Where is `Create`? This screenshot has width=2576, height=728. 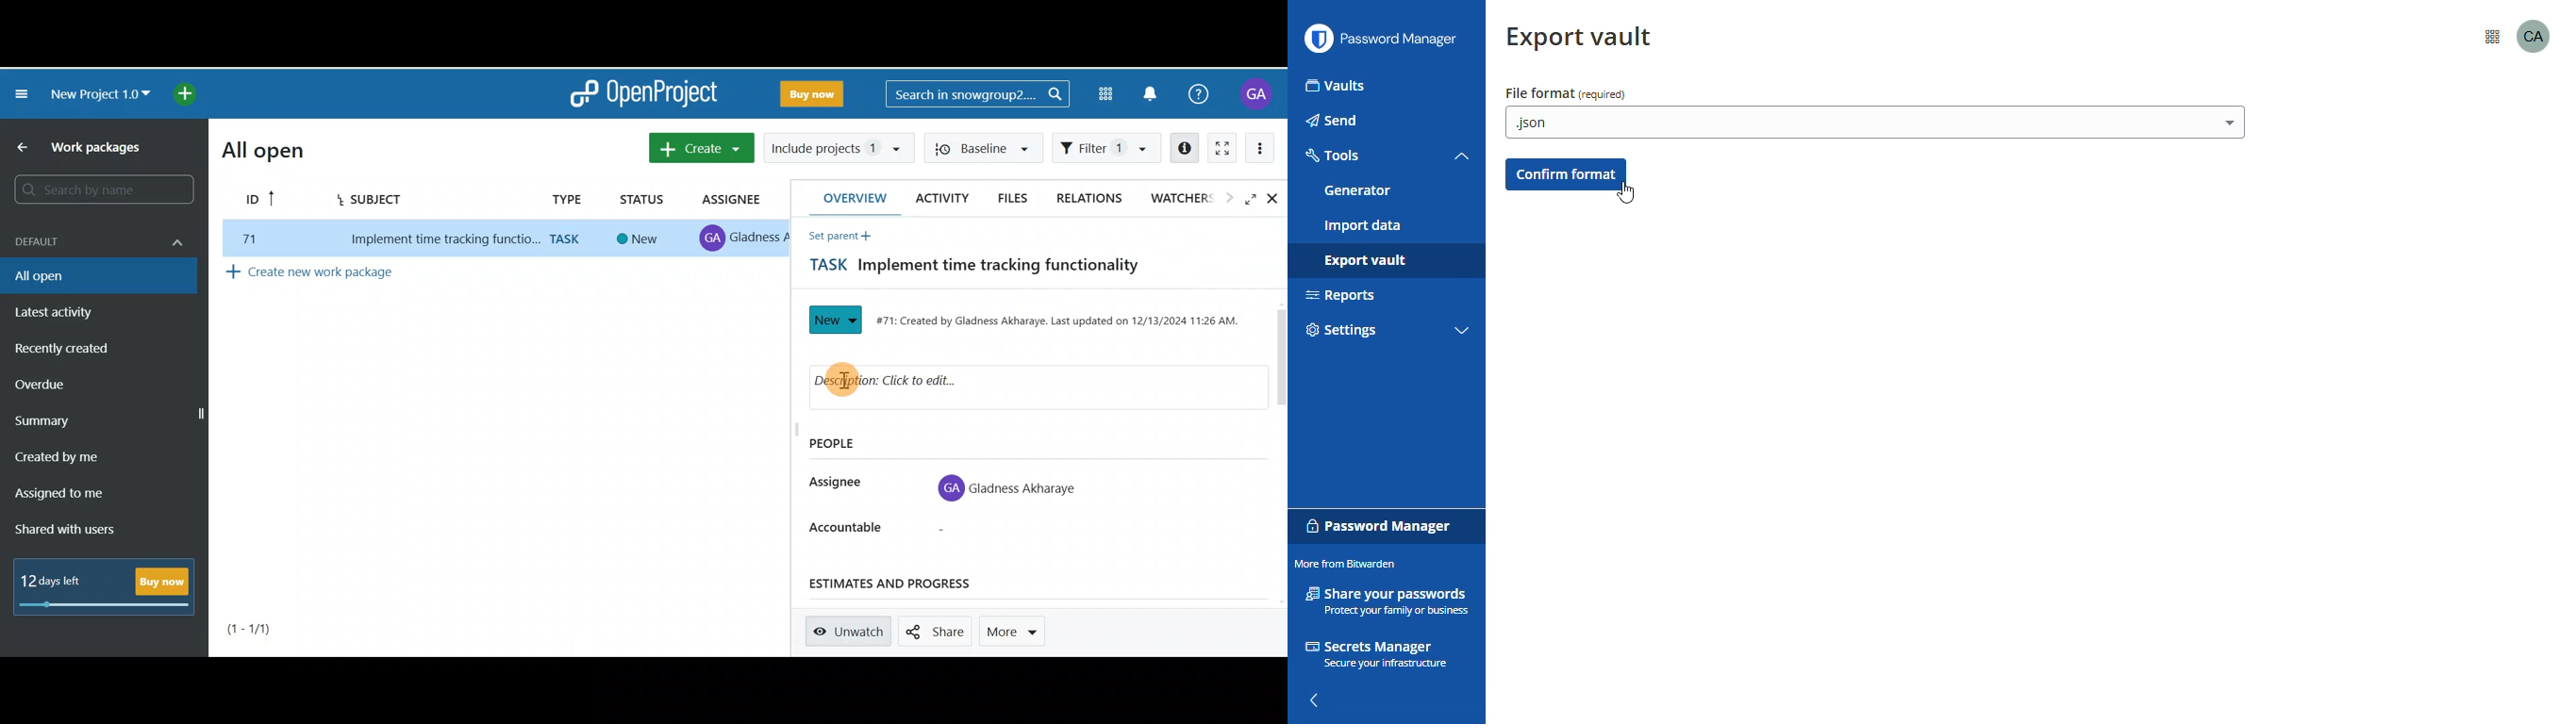 Create is located at coordinates (702, 147).